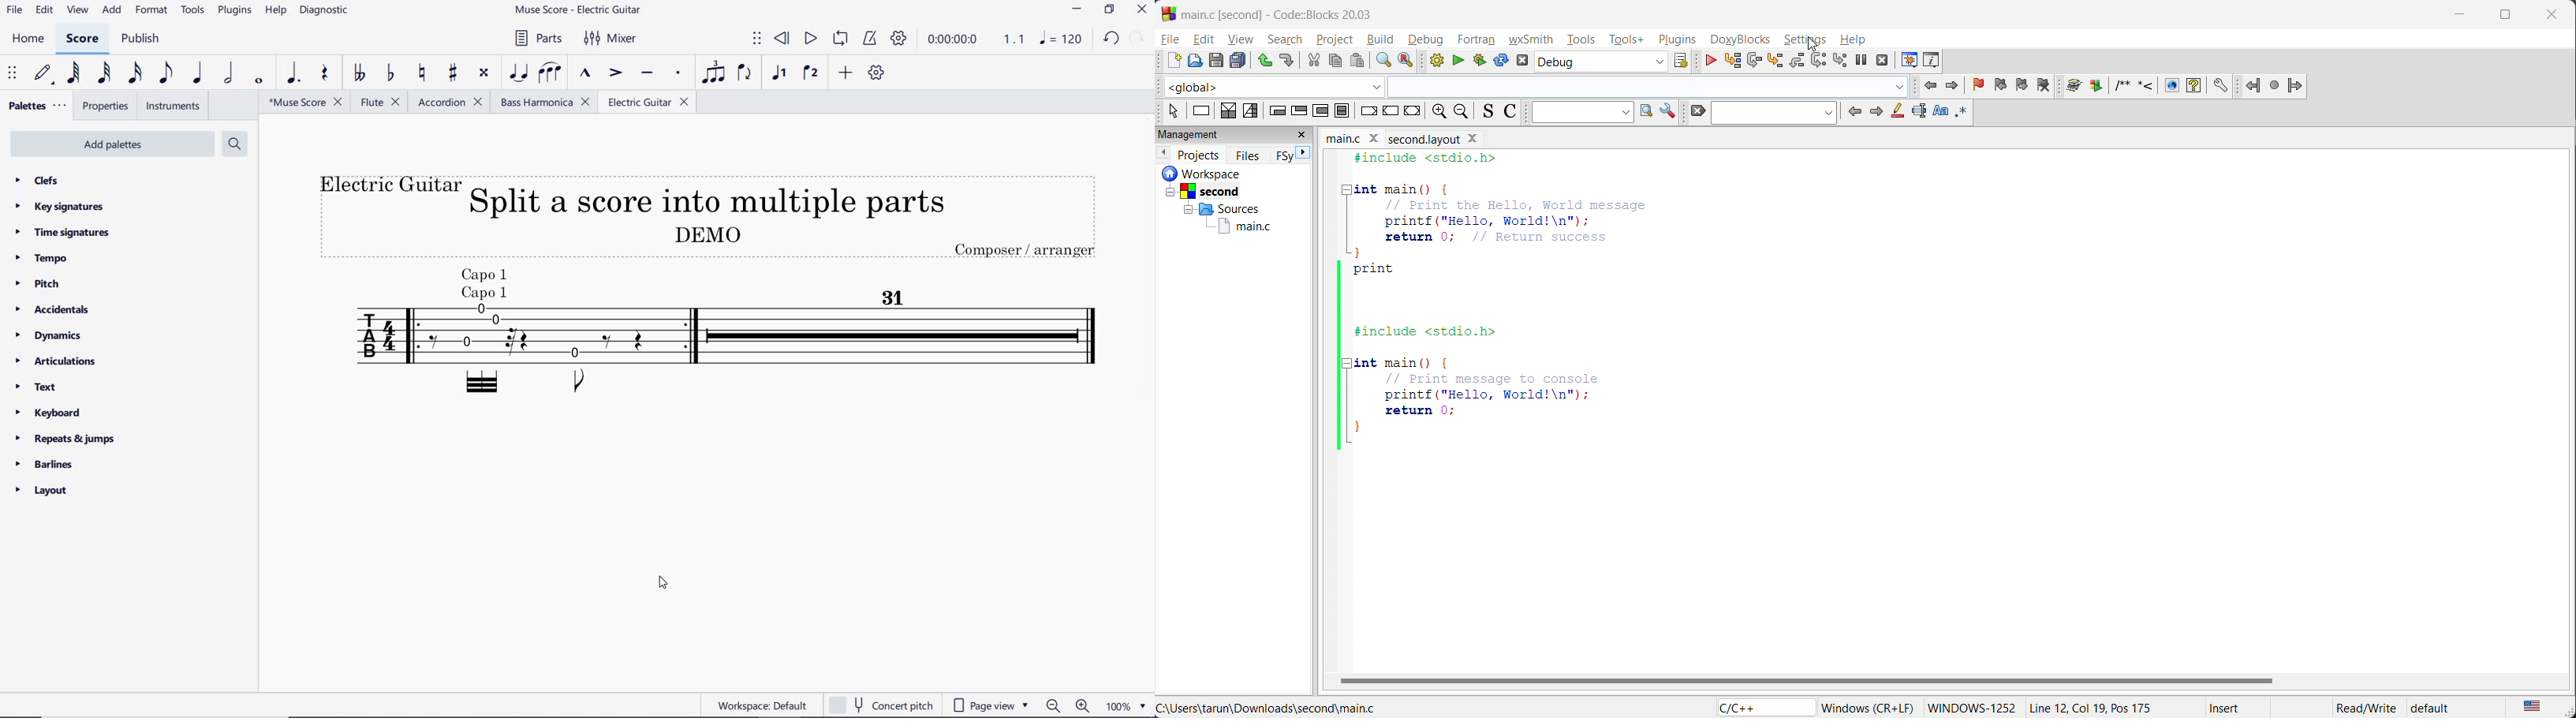 This screenshot has width=2576, height=728. Describe the element at coordinates (233, 144) in the screenshot. I see `search palettes` at that location.